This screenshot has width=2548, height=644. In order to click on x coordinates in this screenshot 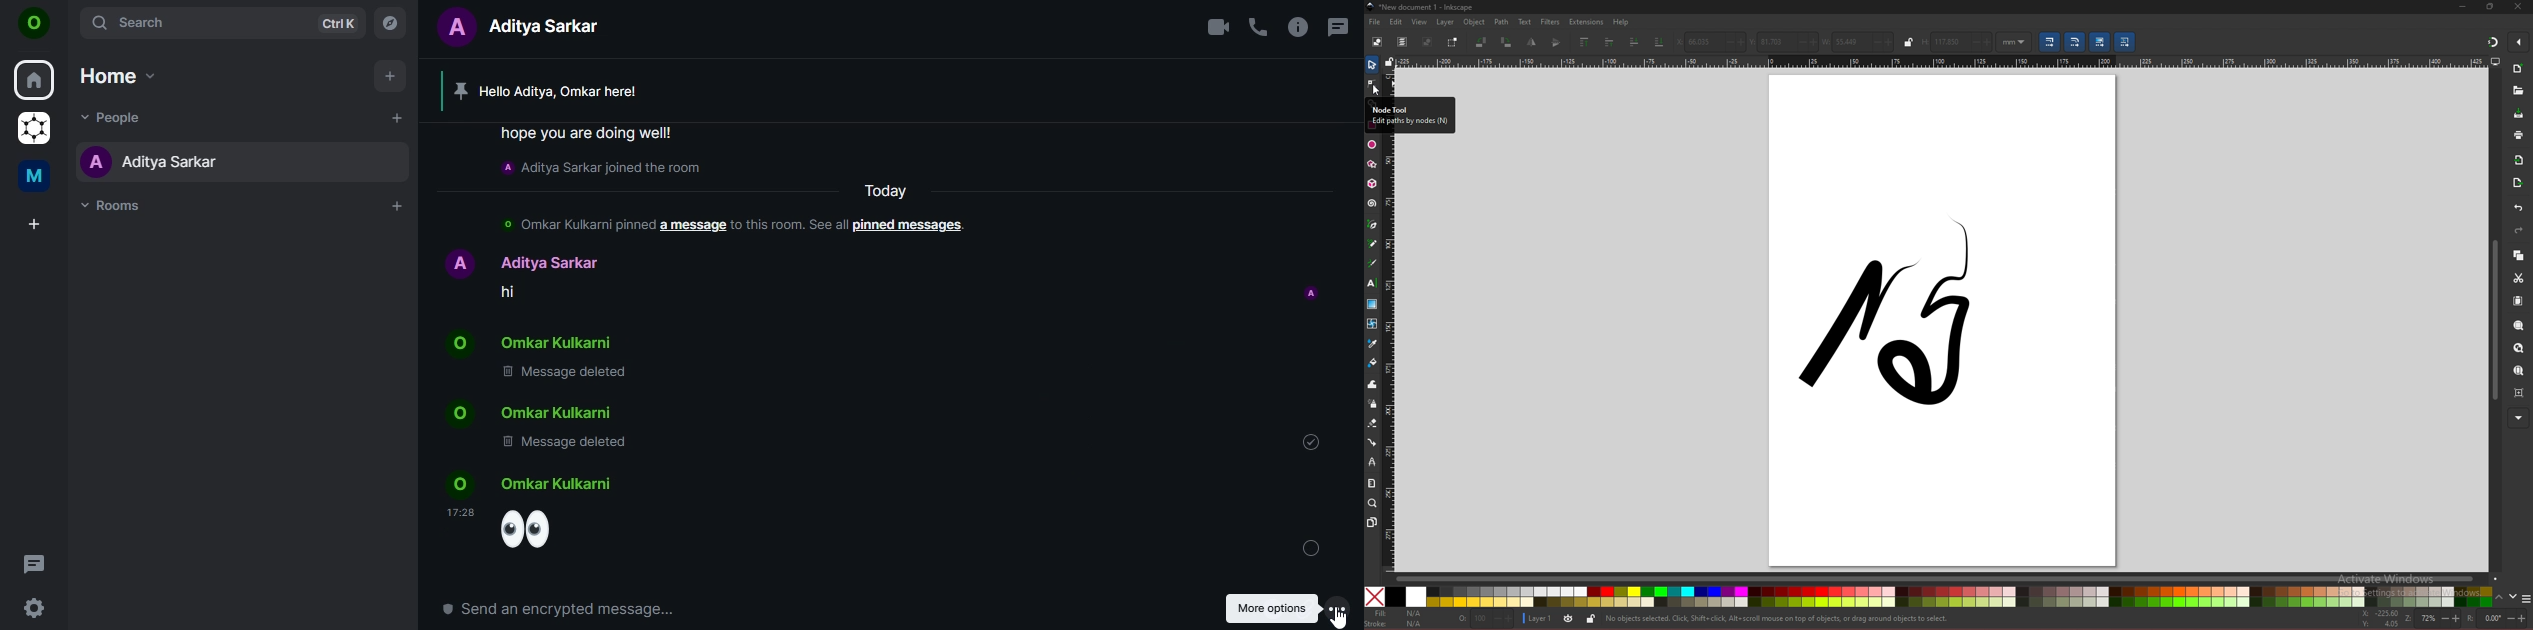, I will do `click(1709, 41)`.